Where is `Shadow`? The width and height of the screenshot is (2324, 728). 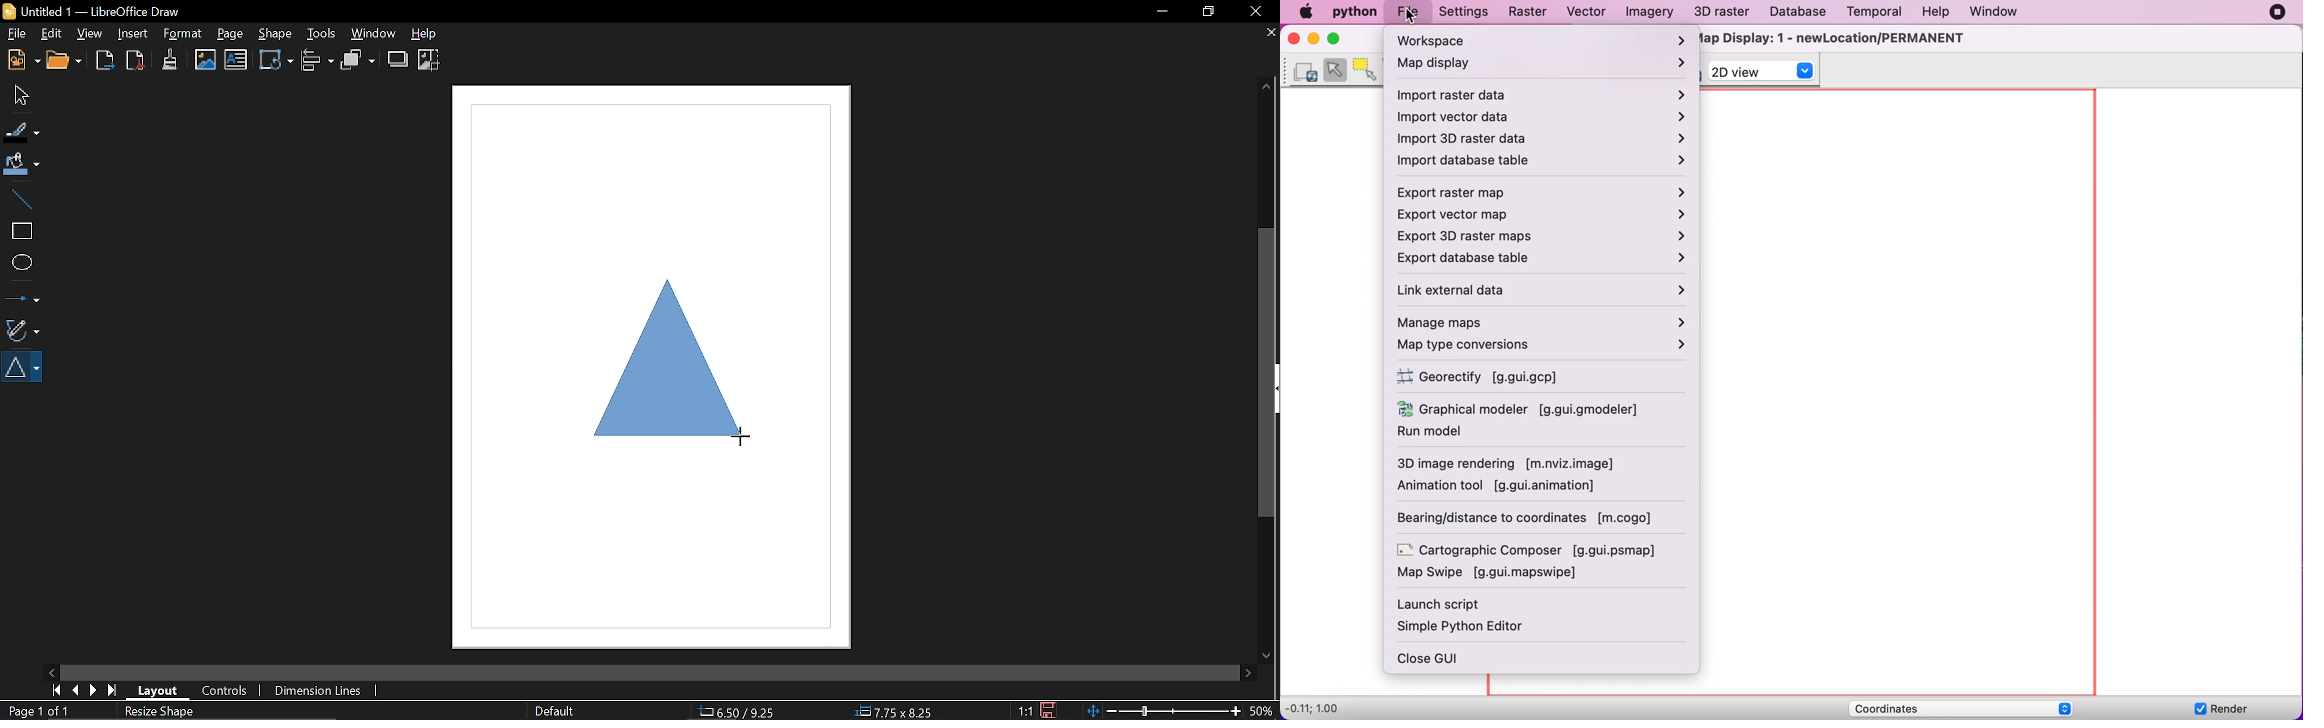 Shadow is located at coordinates (398, 59).